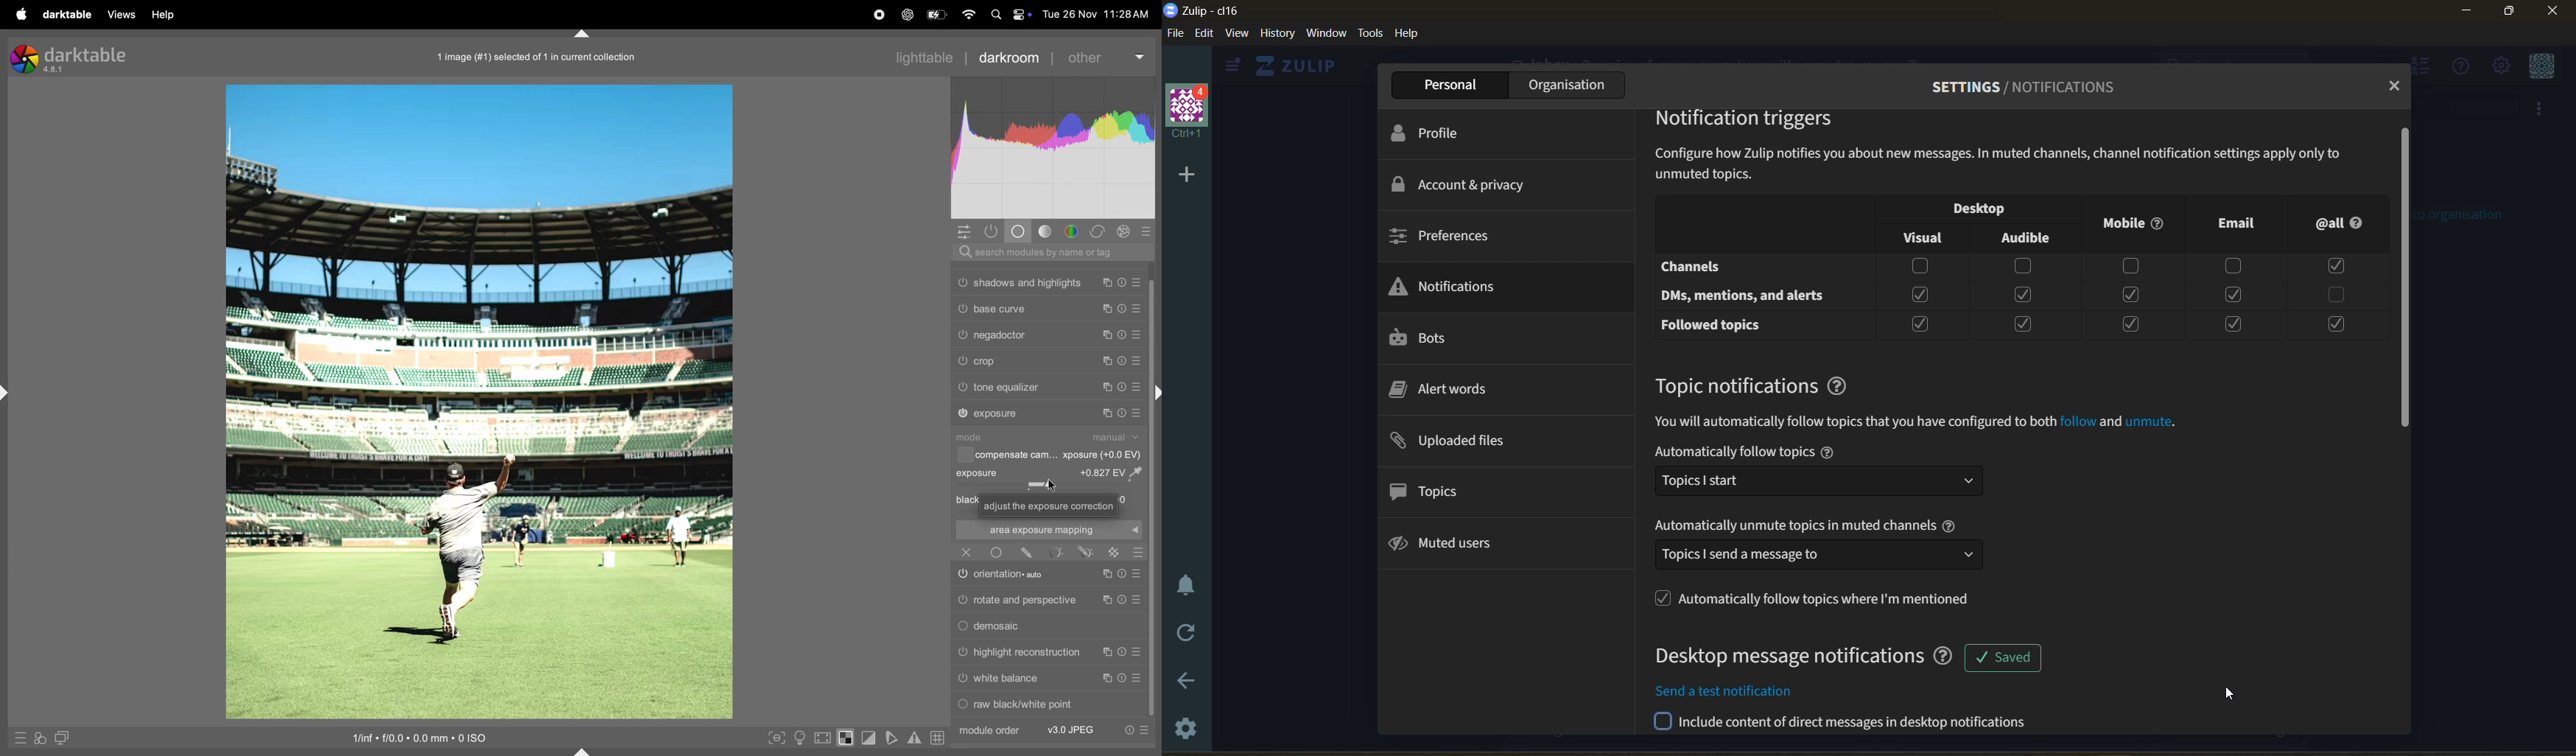 This screenshot has width=2576, height=756. What do you see at coordinates (1451, 284) in the screenshot?
I see `notifications` at bounding box center [1451, 284].